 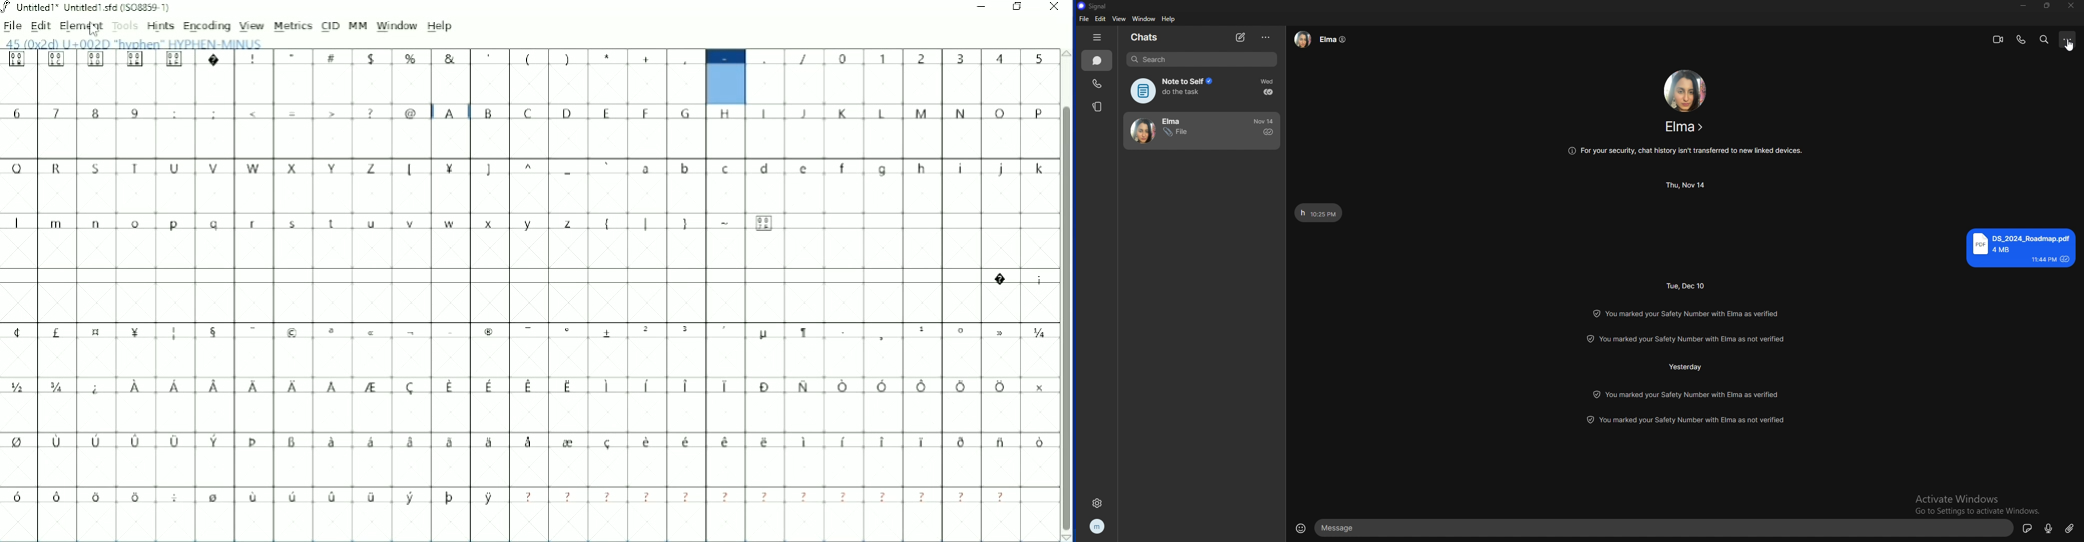 What do you see at coordinates (1168, 20) in the screenshot?
I see `help` at bounding box center [1168, 20].